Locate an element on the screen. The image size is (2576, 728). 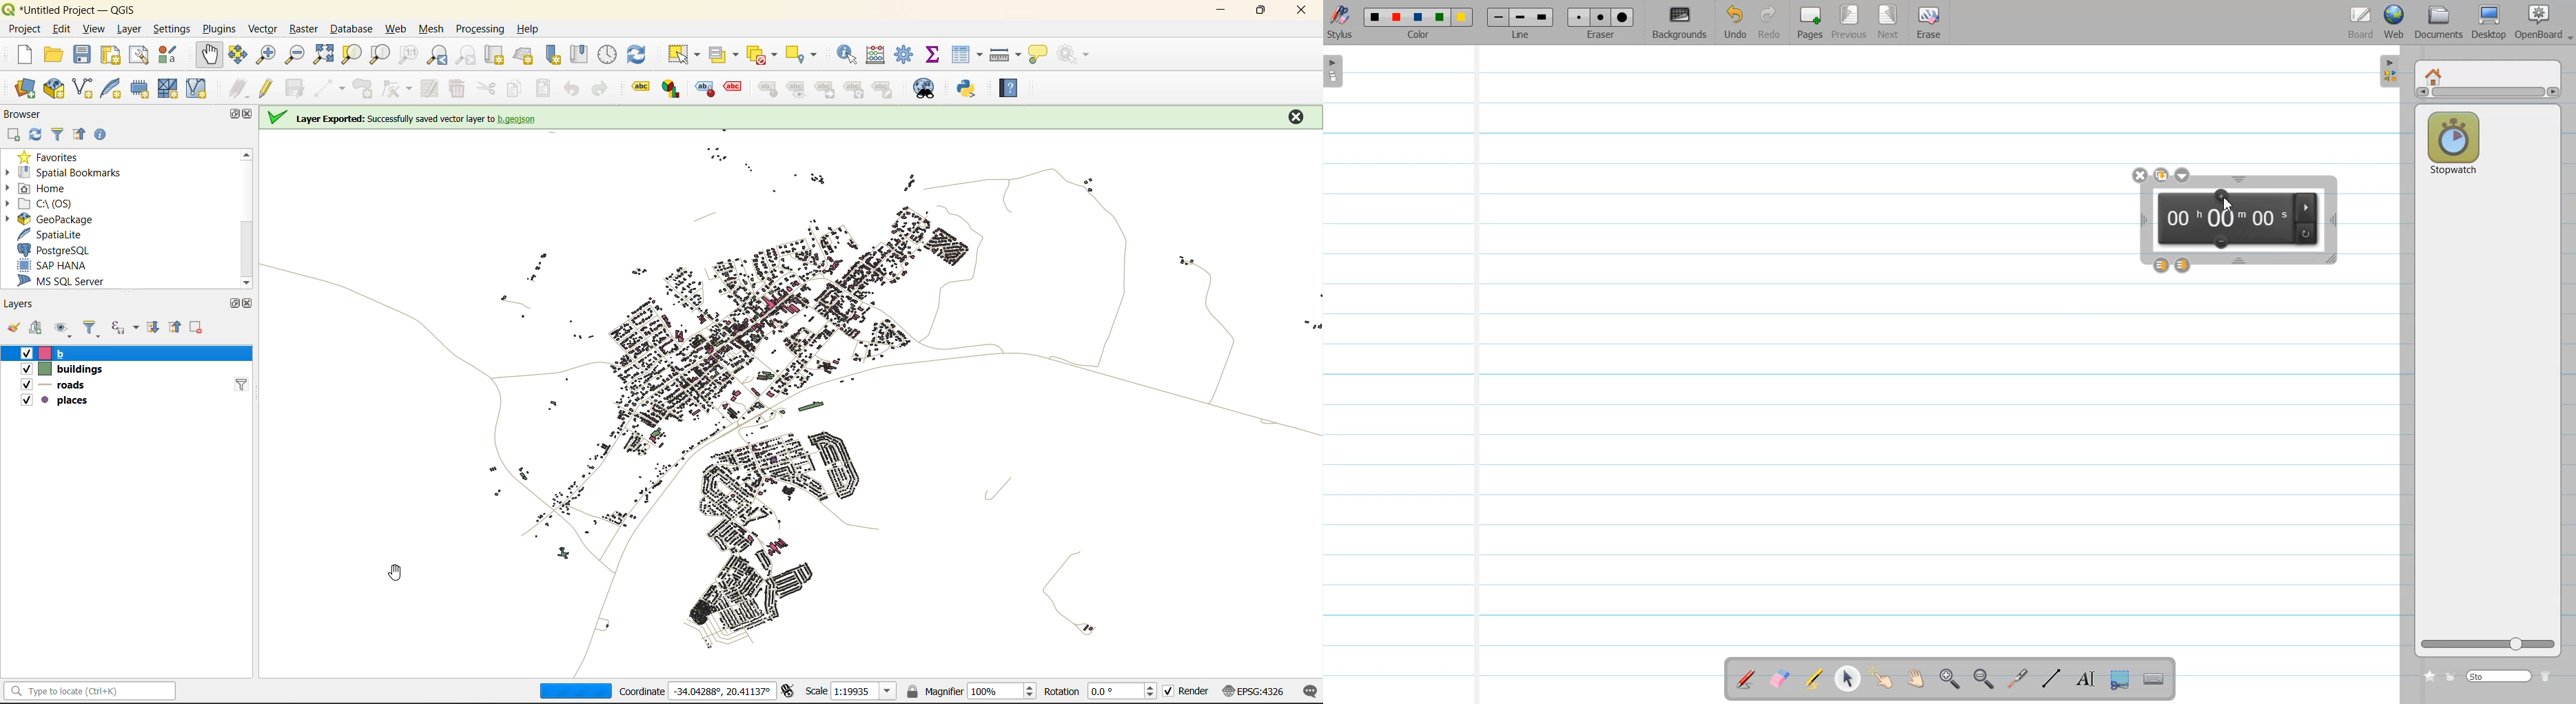
help is located at coordinates (528, 28).